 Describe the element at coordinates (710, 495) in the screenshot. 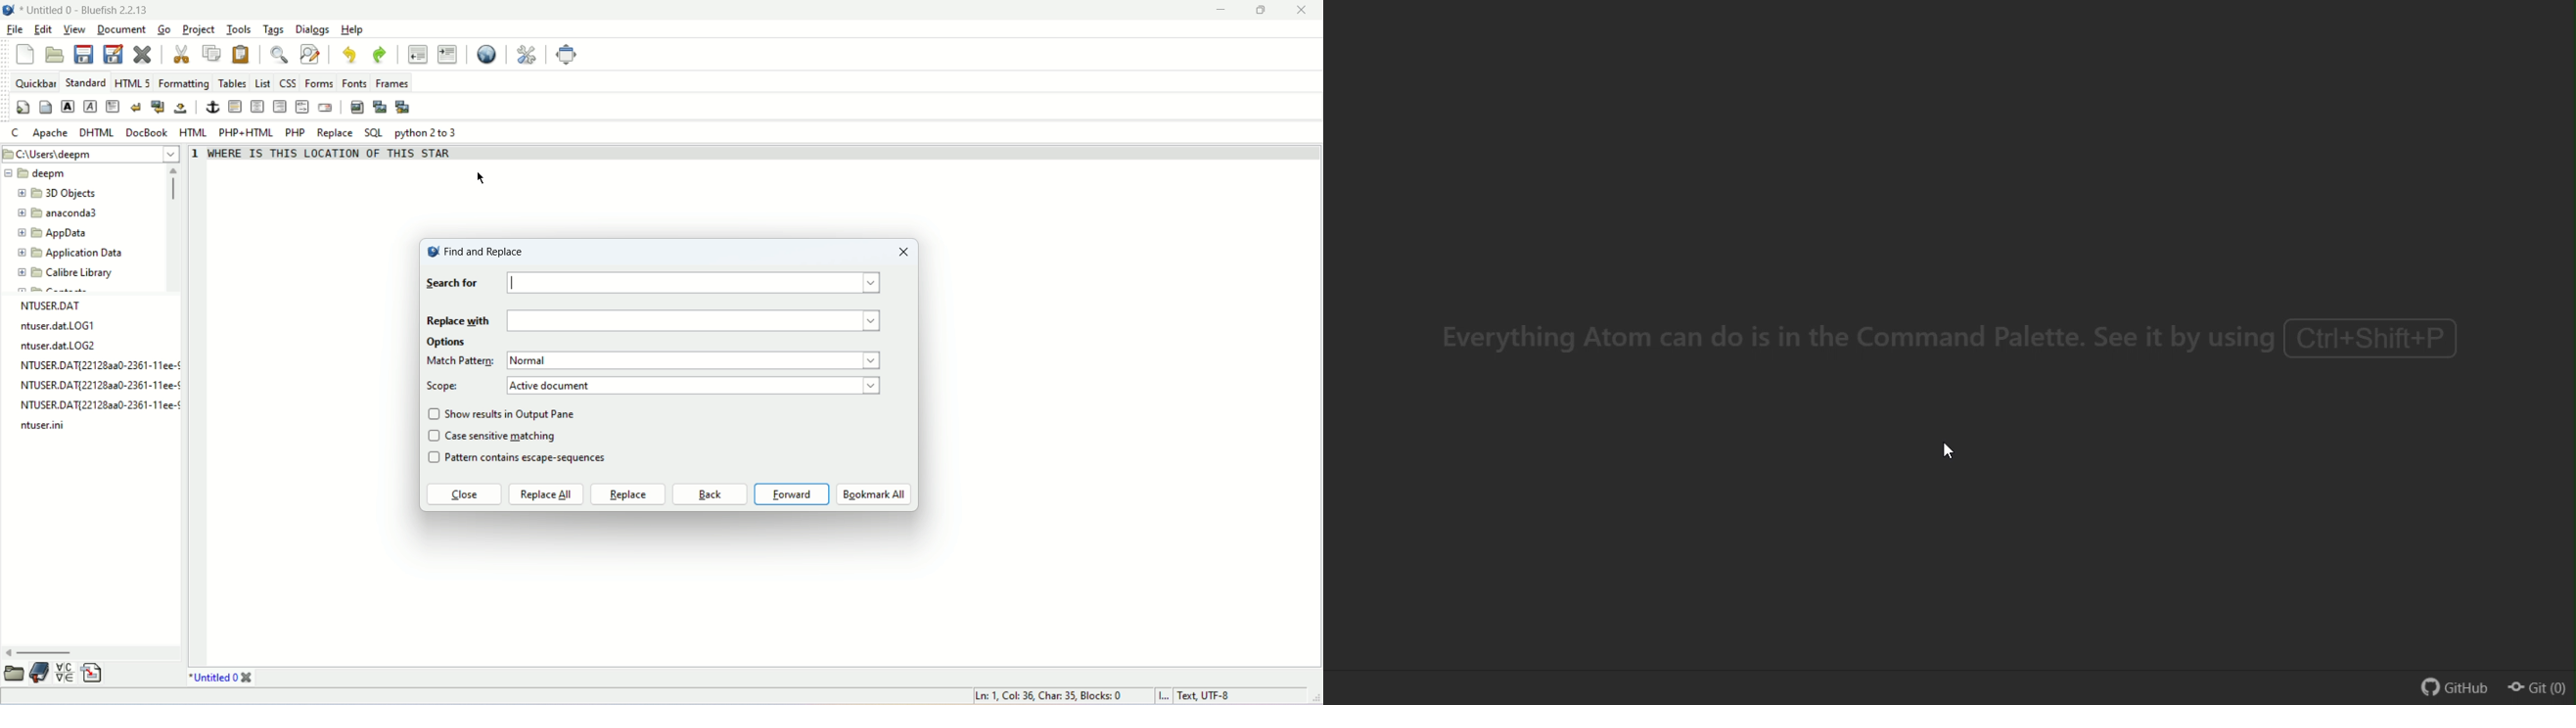

I see `back` at that location.